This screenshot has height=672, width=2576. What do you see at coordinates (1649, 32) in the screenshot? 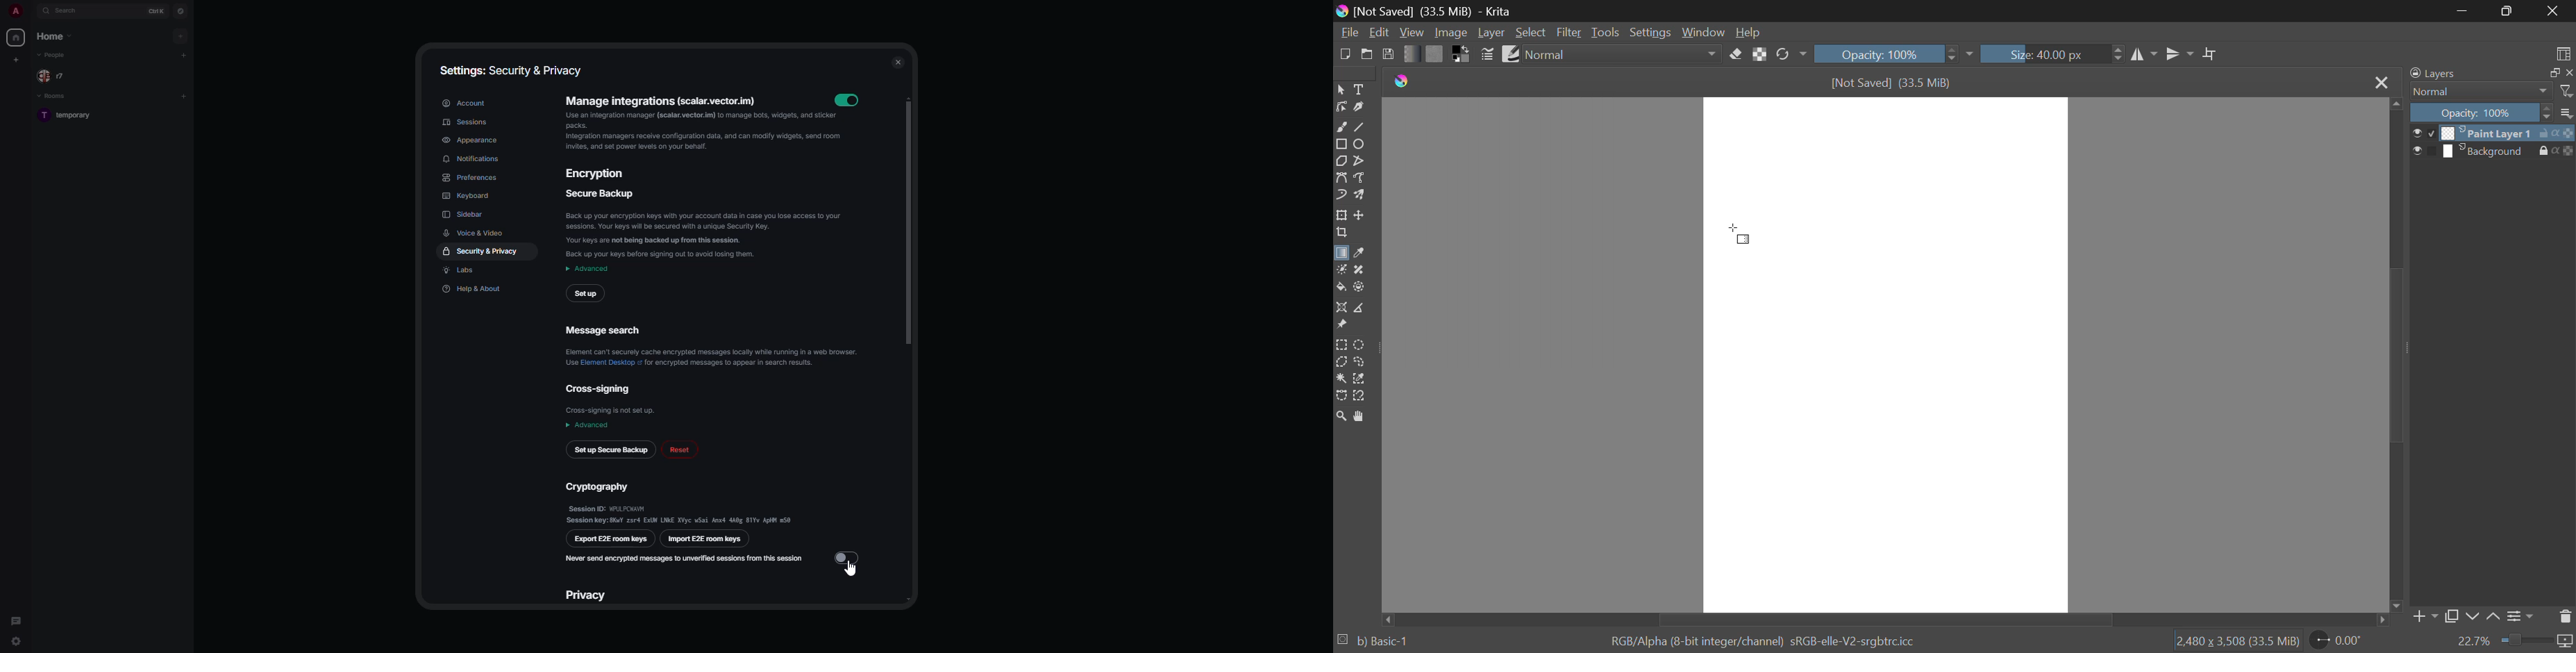
I see `Settings` at bounding box center [1649, 32].